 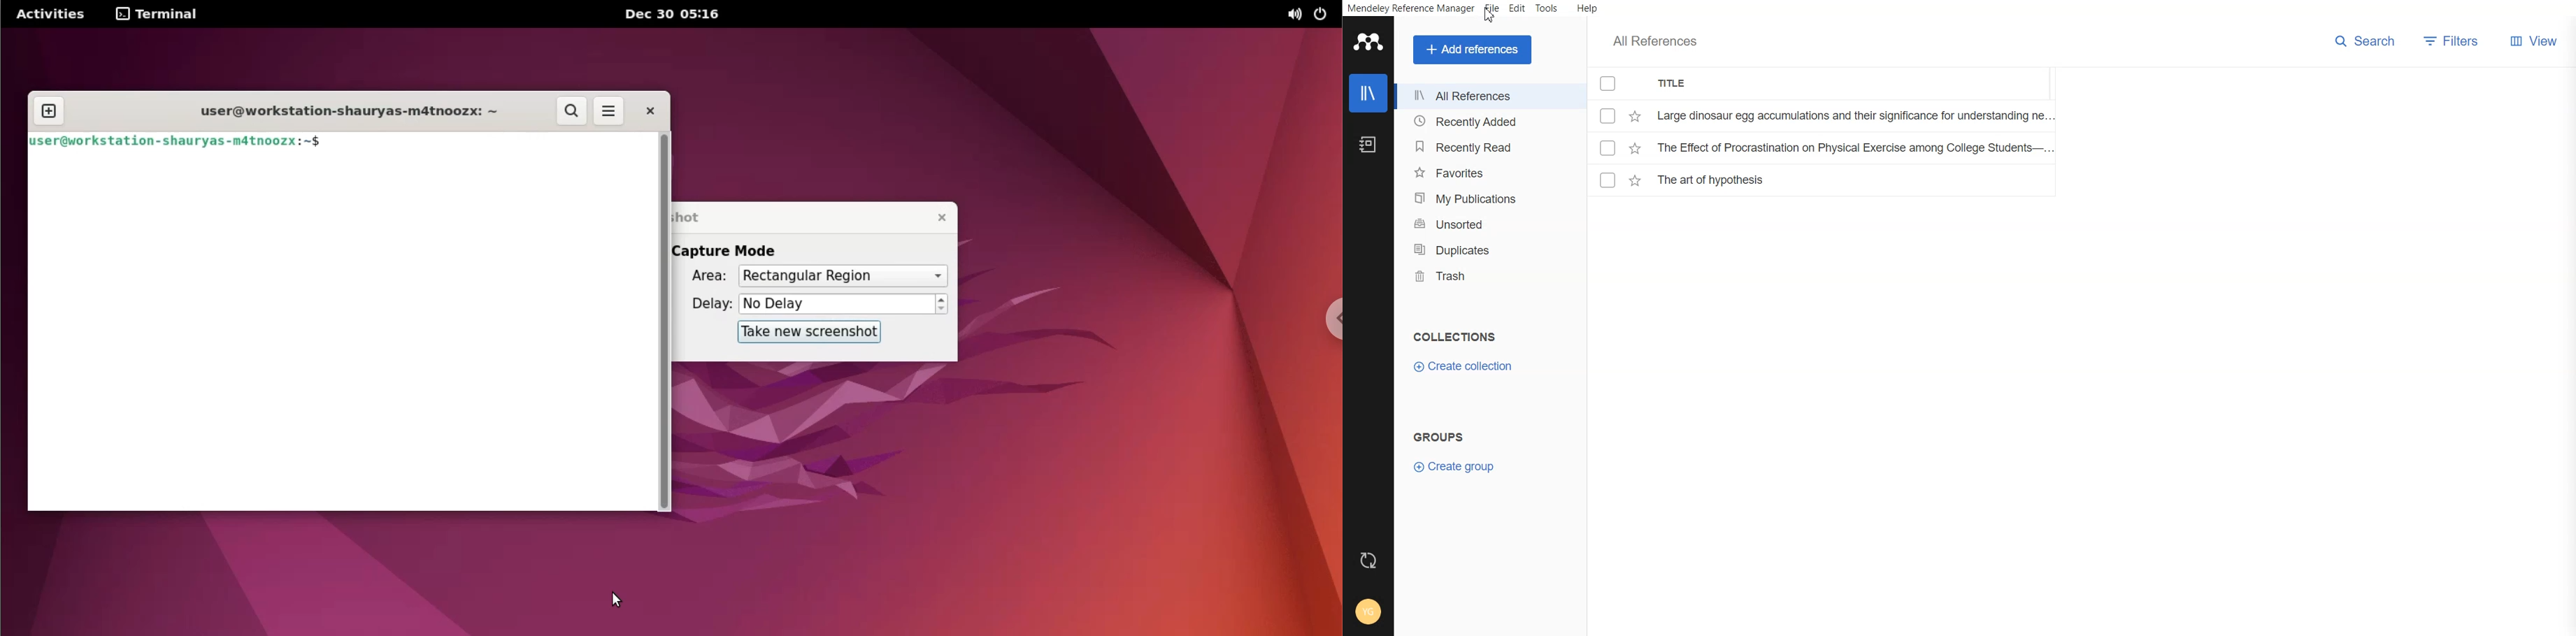 What do you see at coordinates (1369, 560) in the screenshot?
I see `Auto sync` at bounding box center [1369, 560].